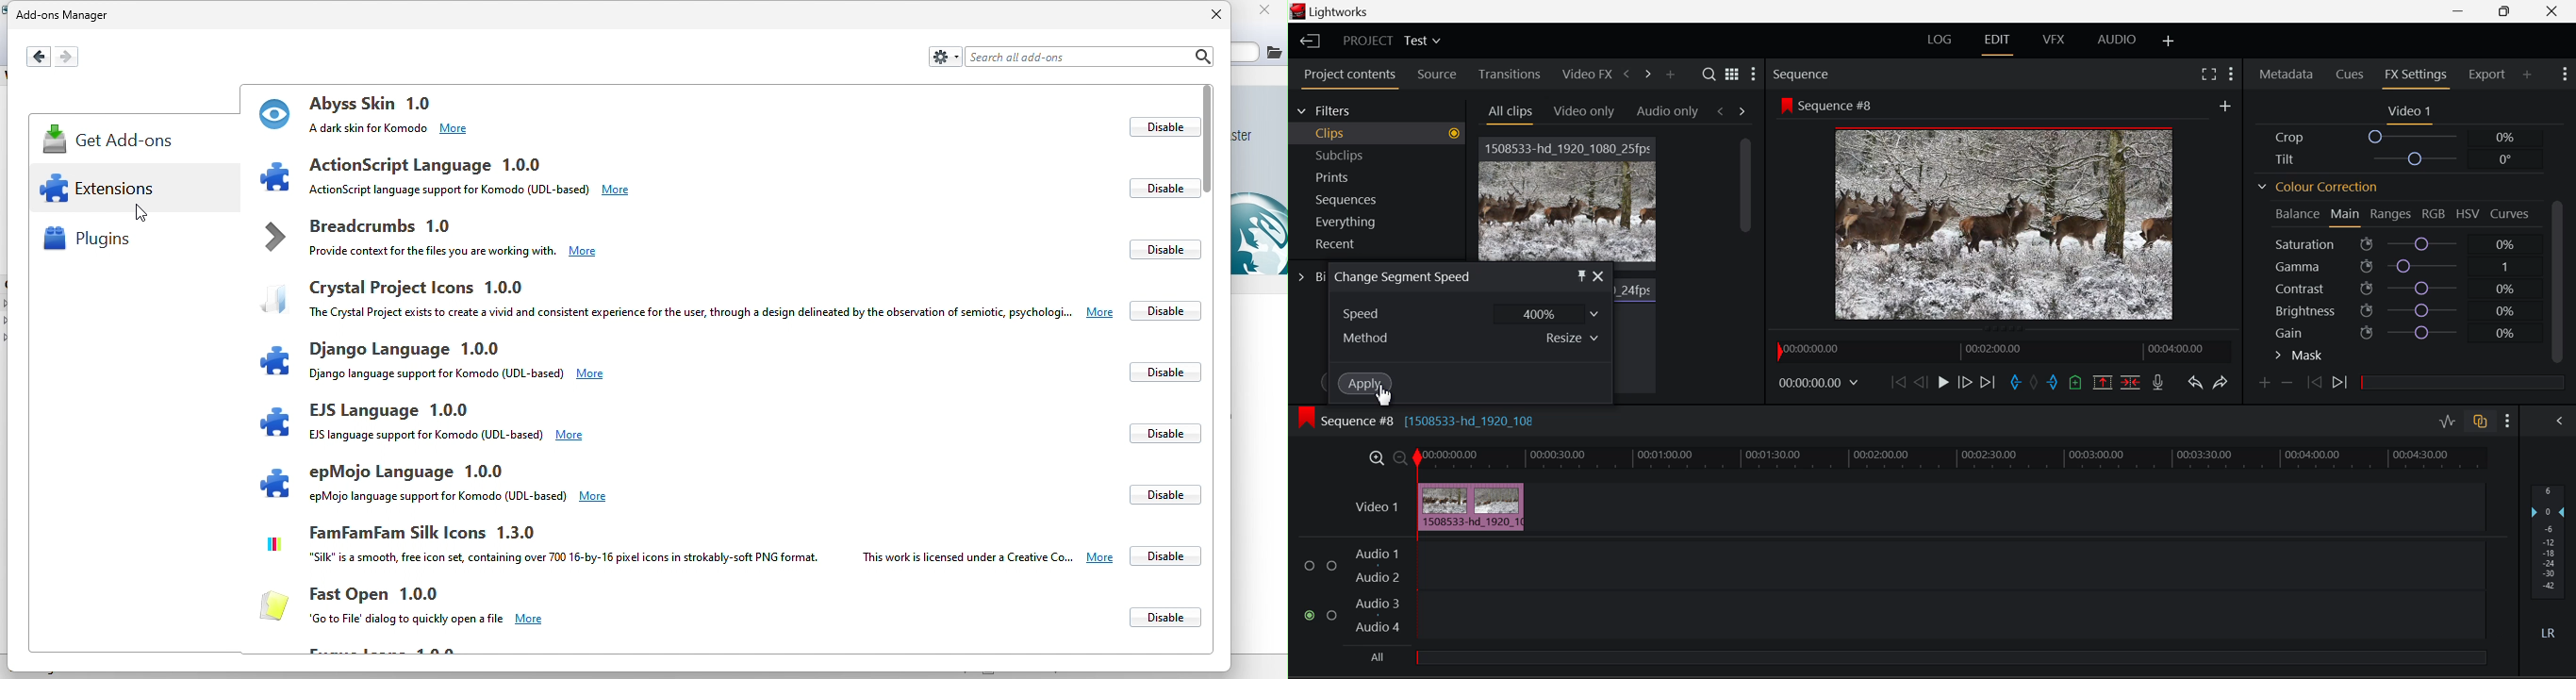 The width and height of the screenshot is (2576, 700). Describe the element at coordinates (1378, 605) in the screenshot. I see `Audio 3` at that location.